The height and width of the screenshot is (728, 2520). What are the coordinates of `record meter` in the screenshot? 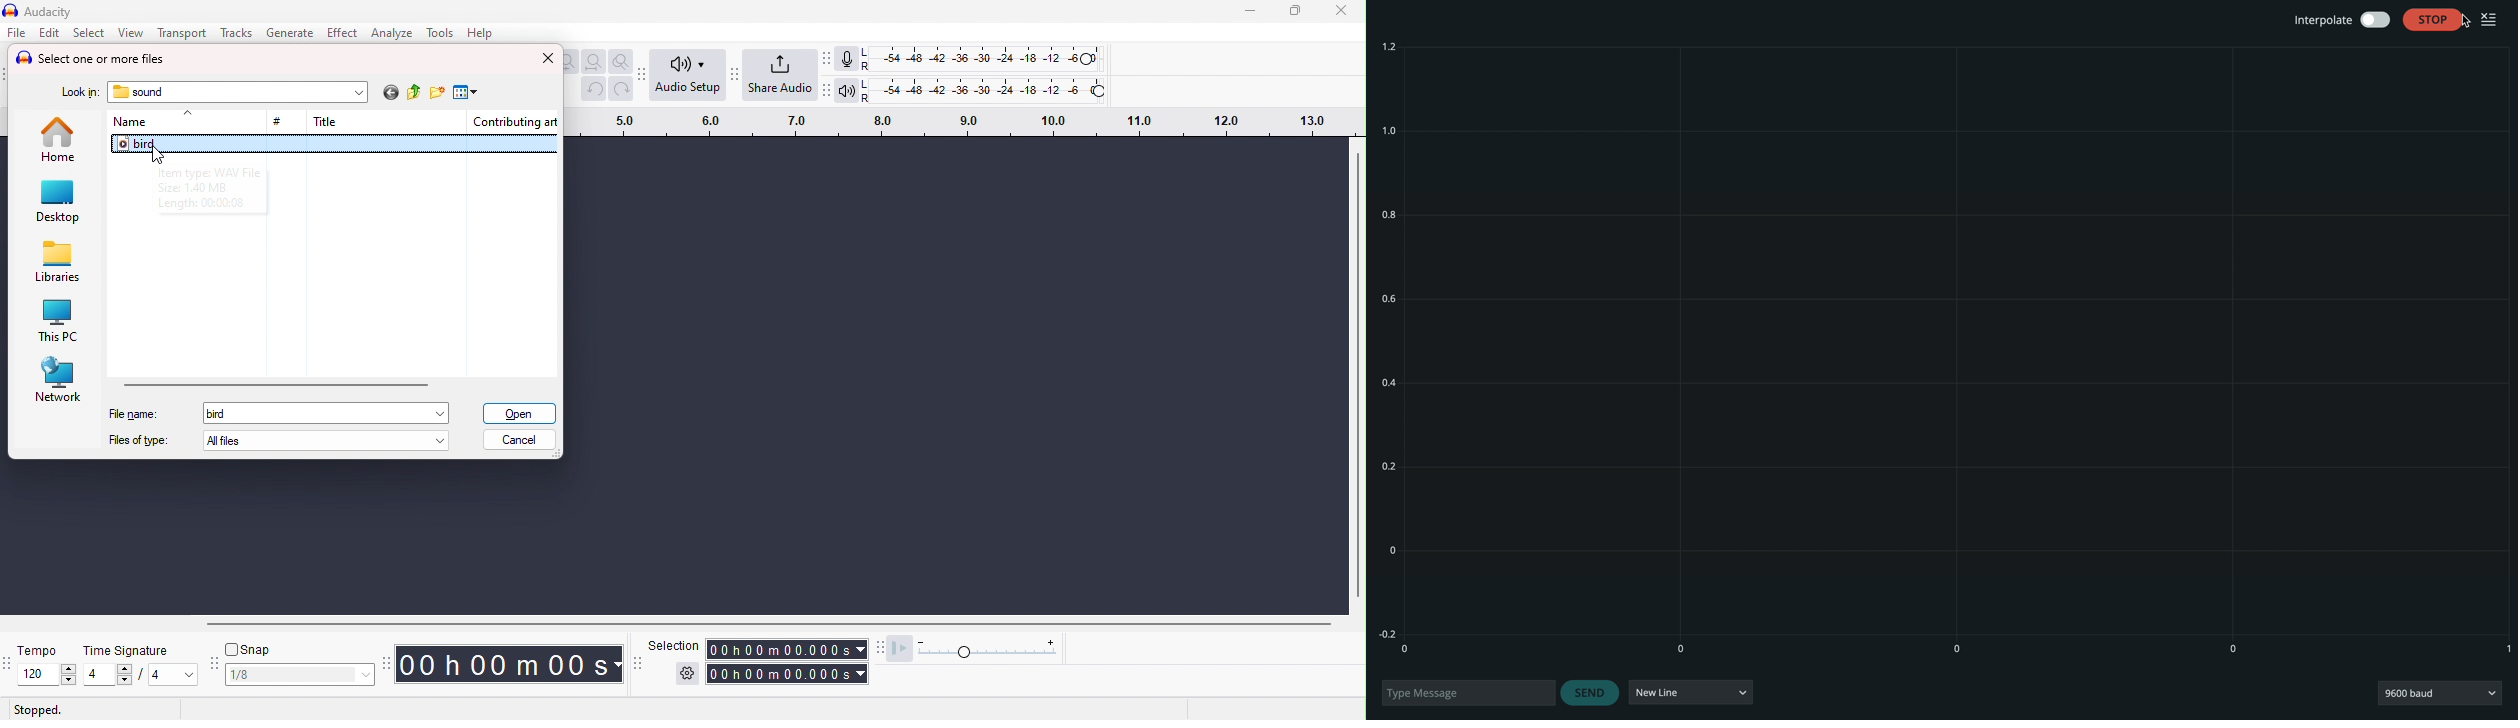 It's located at (849, 59).